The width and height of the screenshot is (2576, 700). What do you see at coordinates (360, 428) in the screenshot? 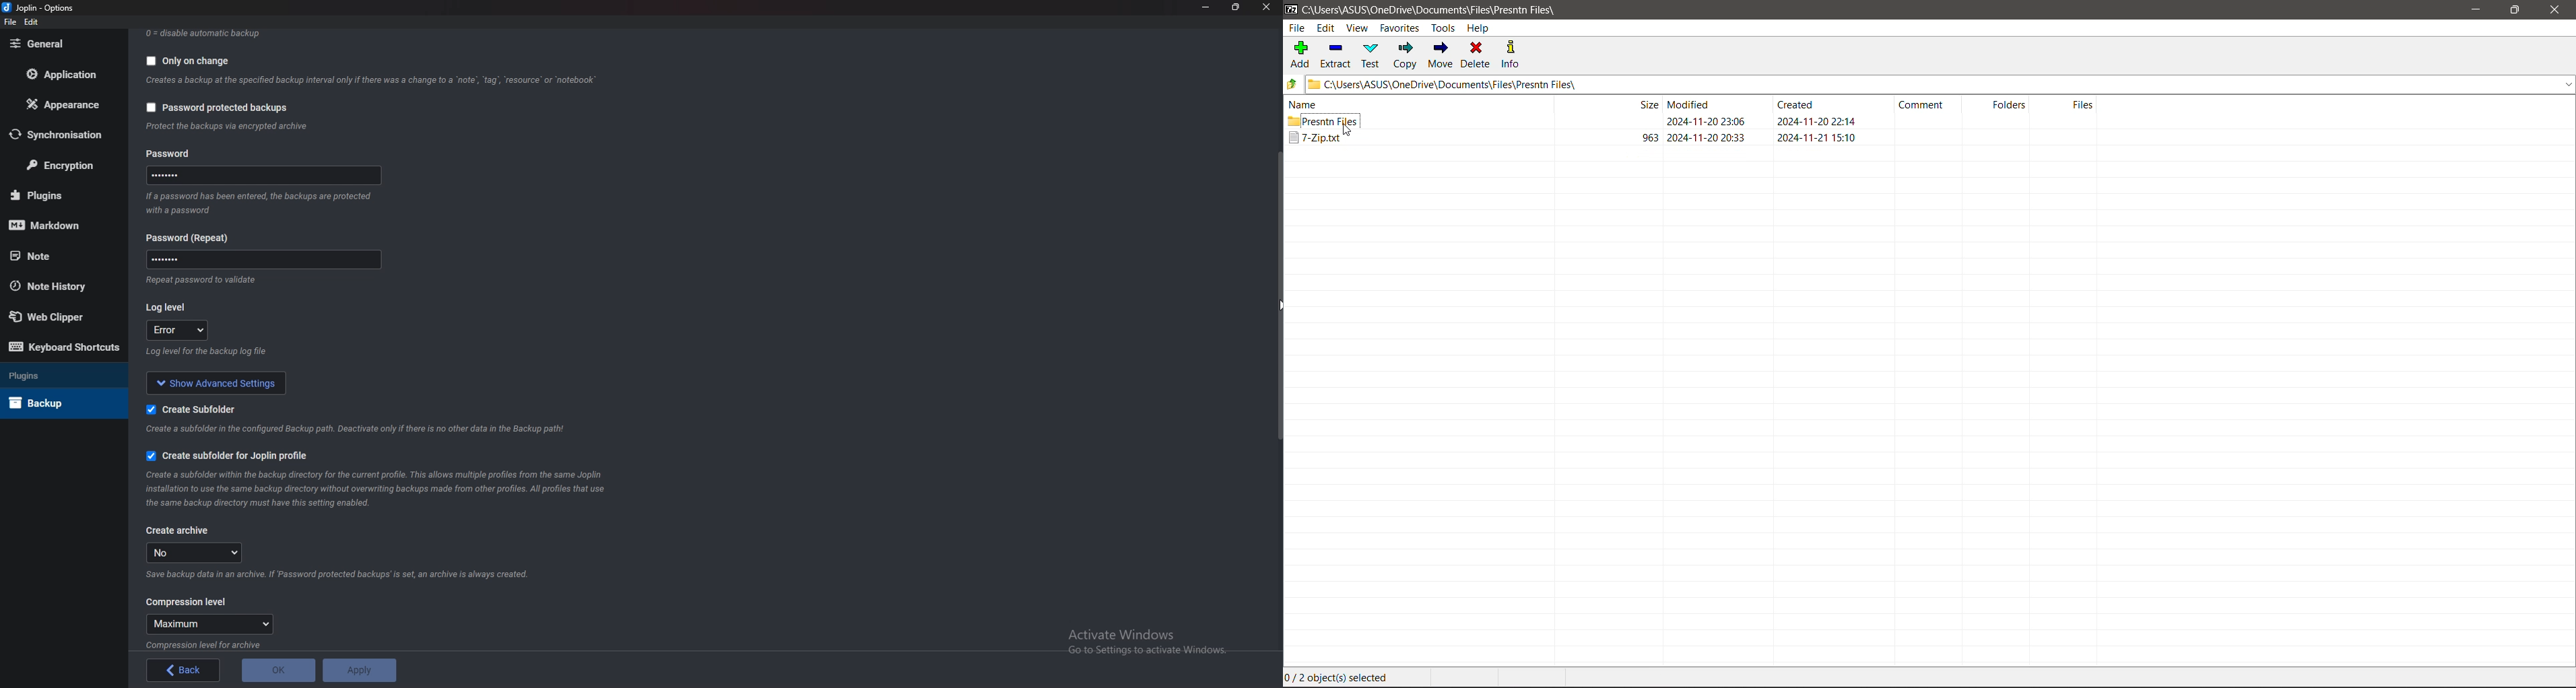
I see `info on subfolder` at bounding box center [360, 428].